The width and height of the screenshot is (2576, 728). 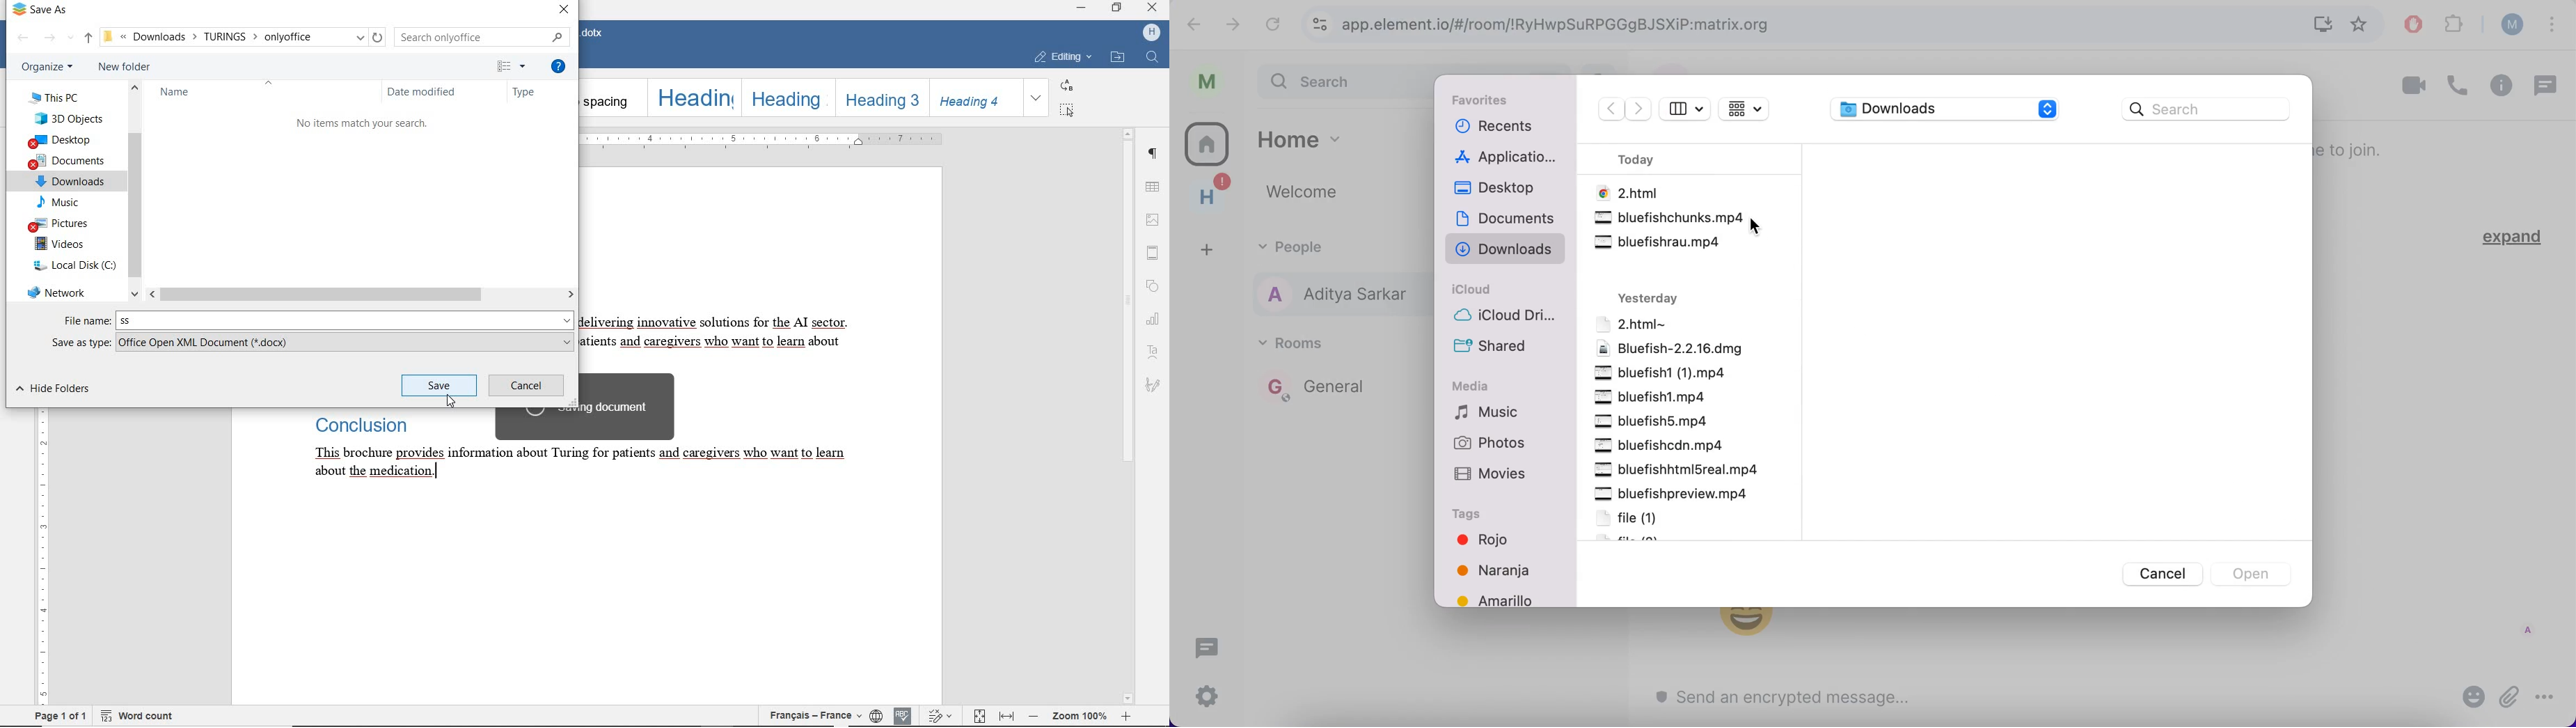 I want to click on ORGANIZE, so click(x=47, y=68).